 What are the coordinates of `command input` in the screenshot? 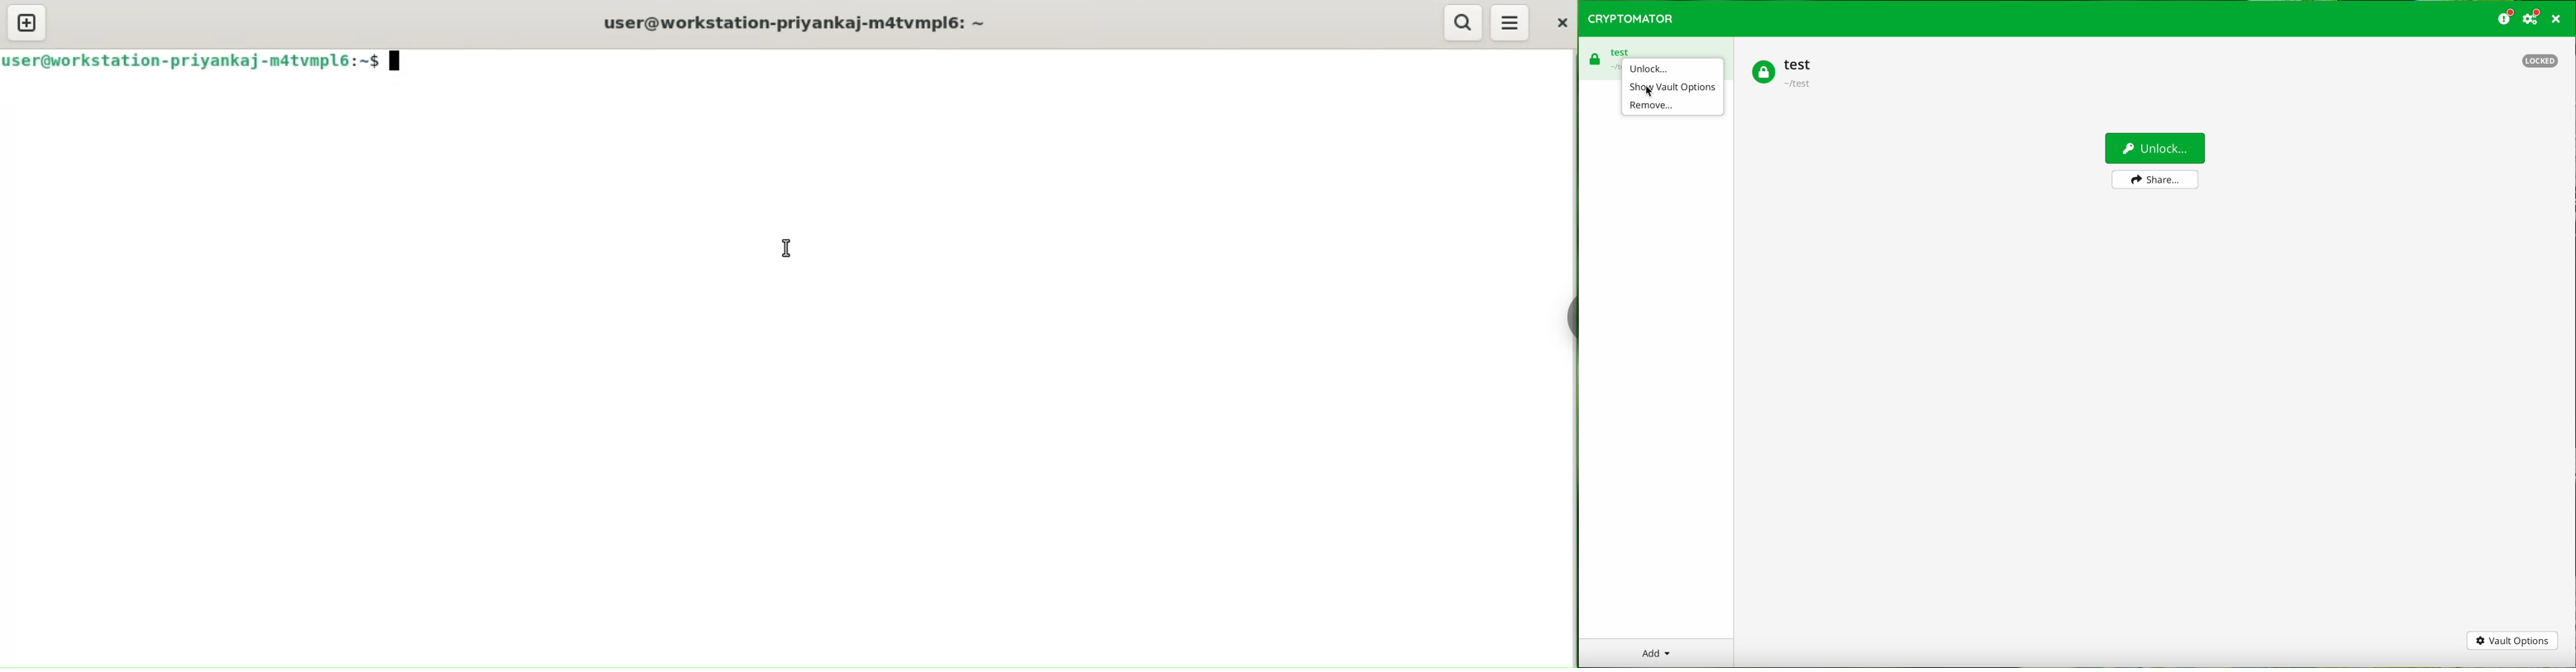 It's located at (985, 61).